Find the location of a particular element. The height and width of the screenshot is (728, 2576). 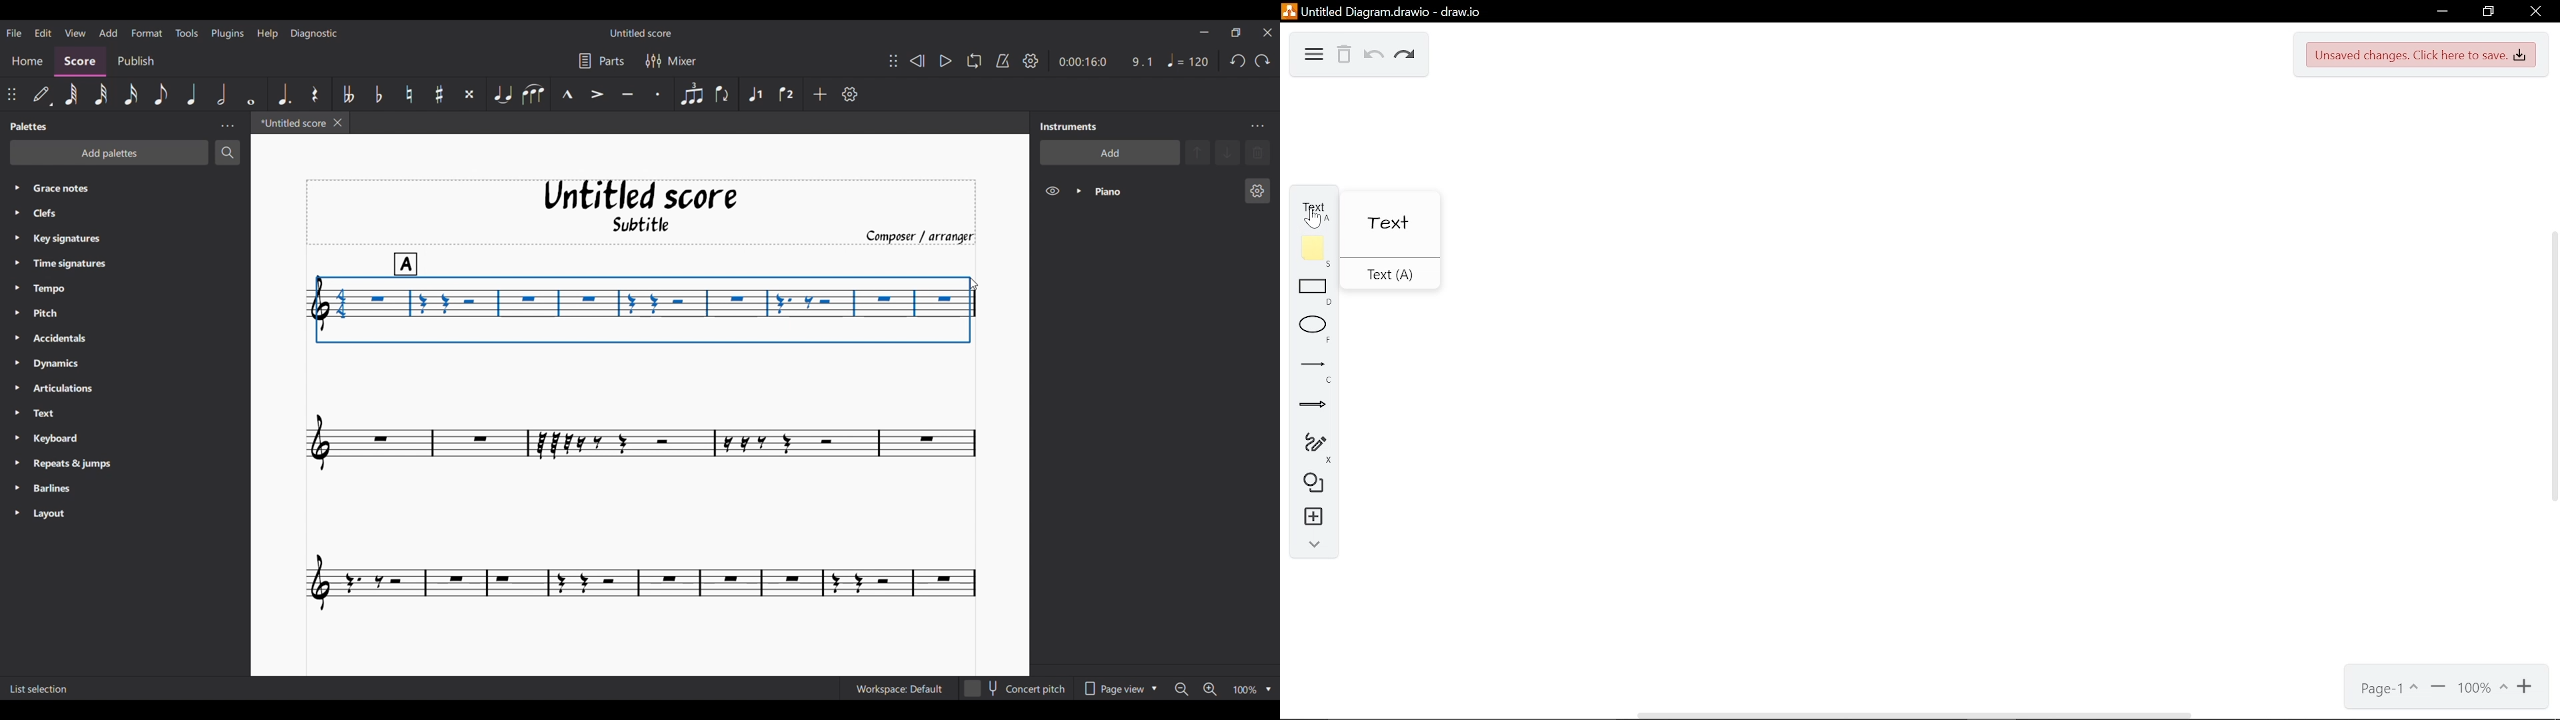

Hide instrument is located at coordinates (1052, 191).